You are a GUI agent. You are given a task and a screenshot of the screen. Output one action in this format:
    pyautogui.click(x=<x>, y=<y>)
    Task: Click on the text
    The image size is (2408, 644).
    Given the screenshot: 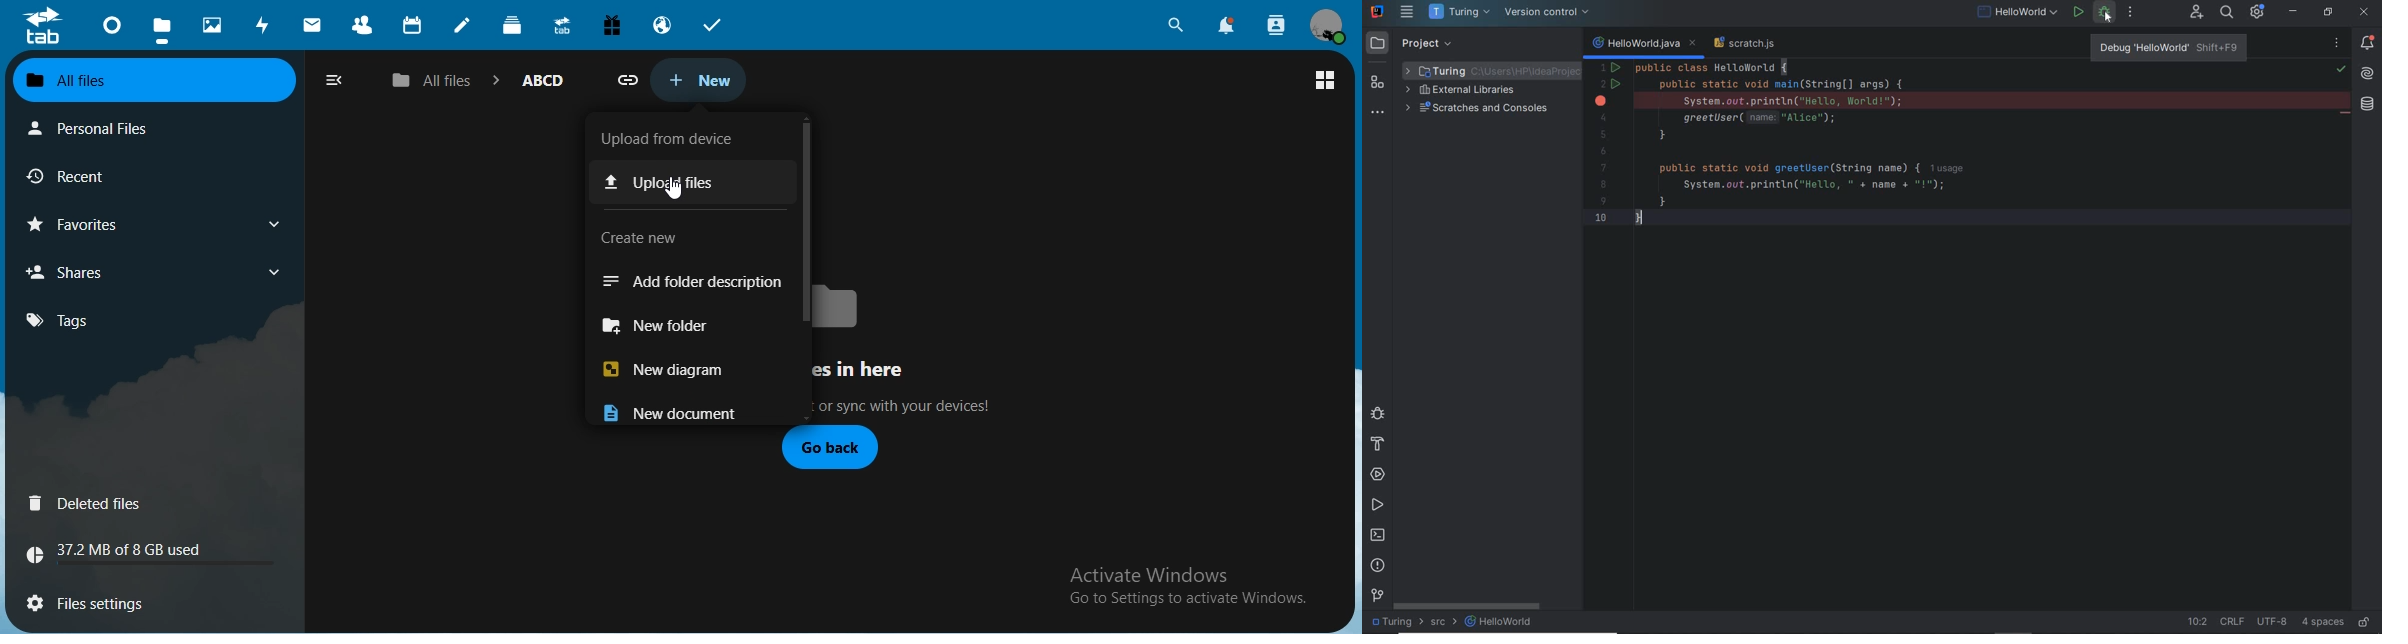 What is the action you would take?
    pyautogui.click(x=909, y=386)
    